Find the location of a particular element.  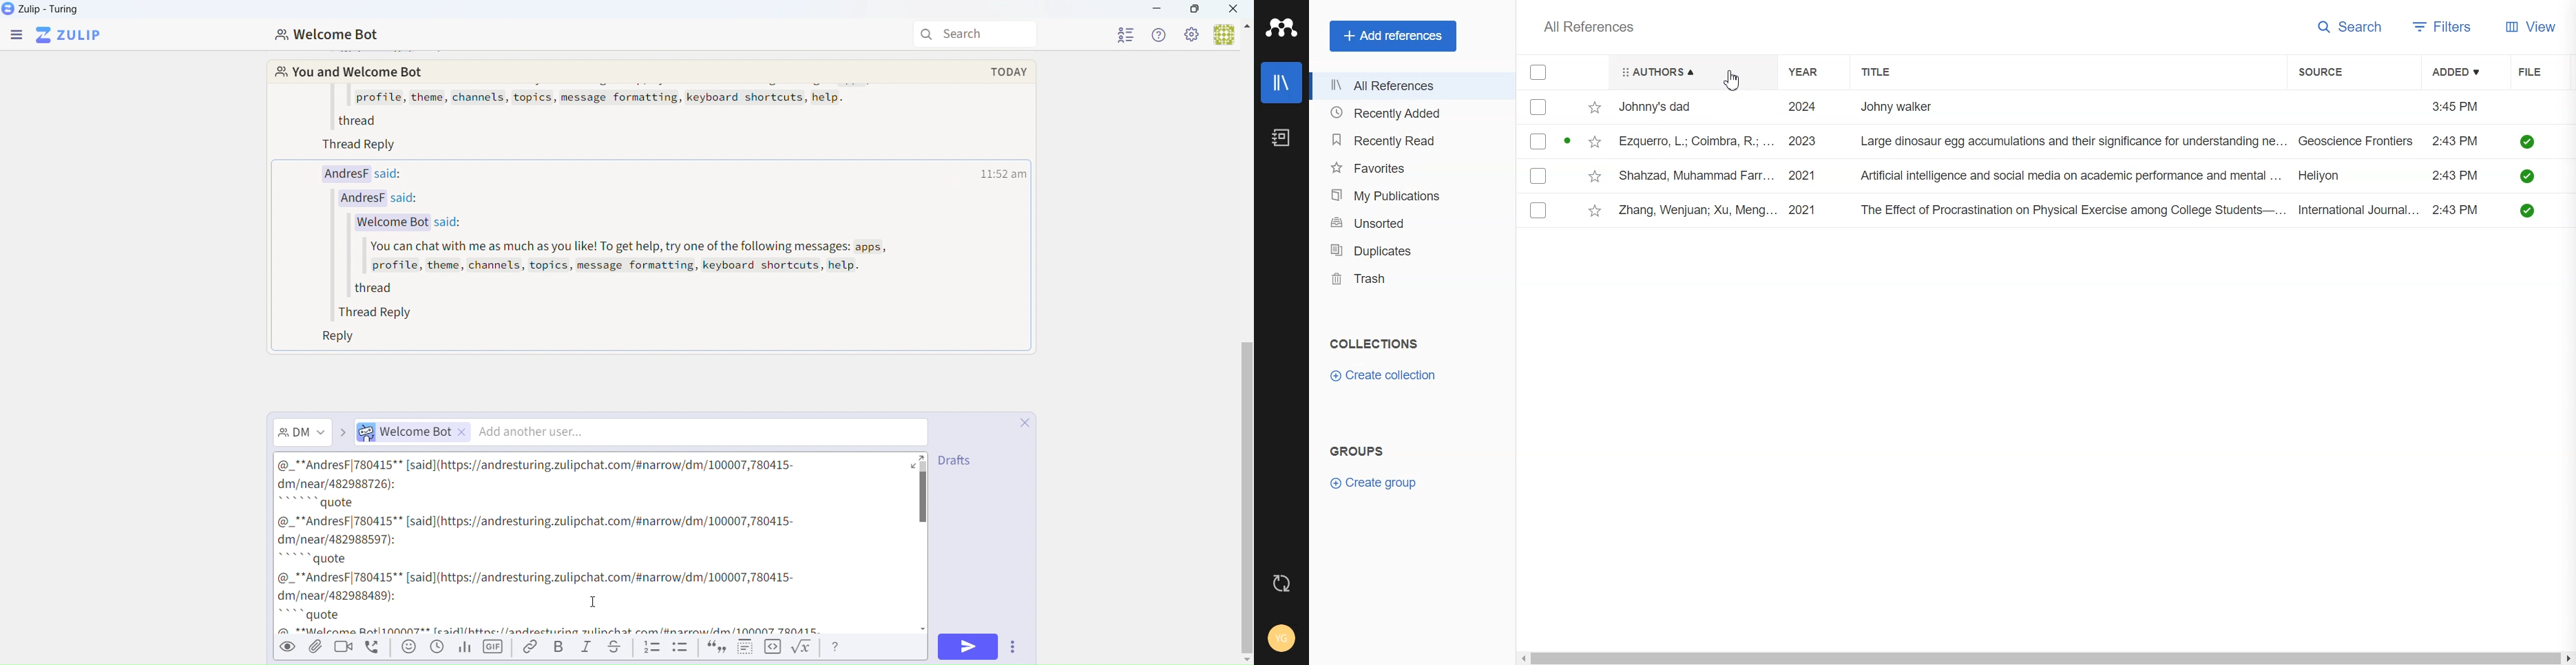

Ezquerro, L is located at coordinates (1696, 140).